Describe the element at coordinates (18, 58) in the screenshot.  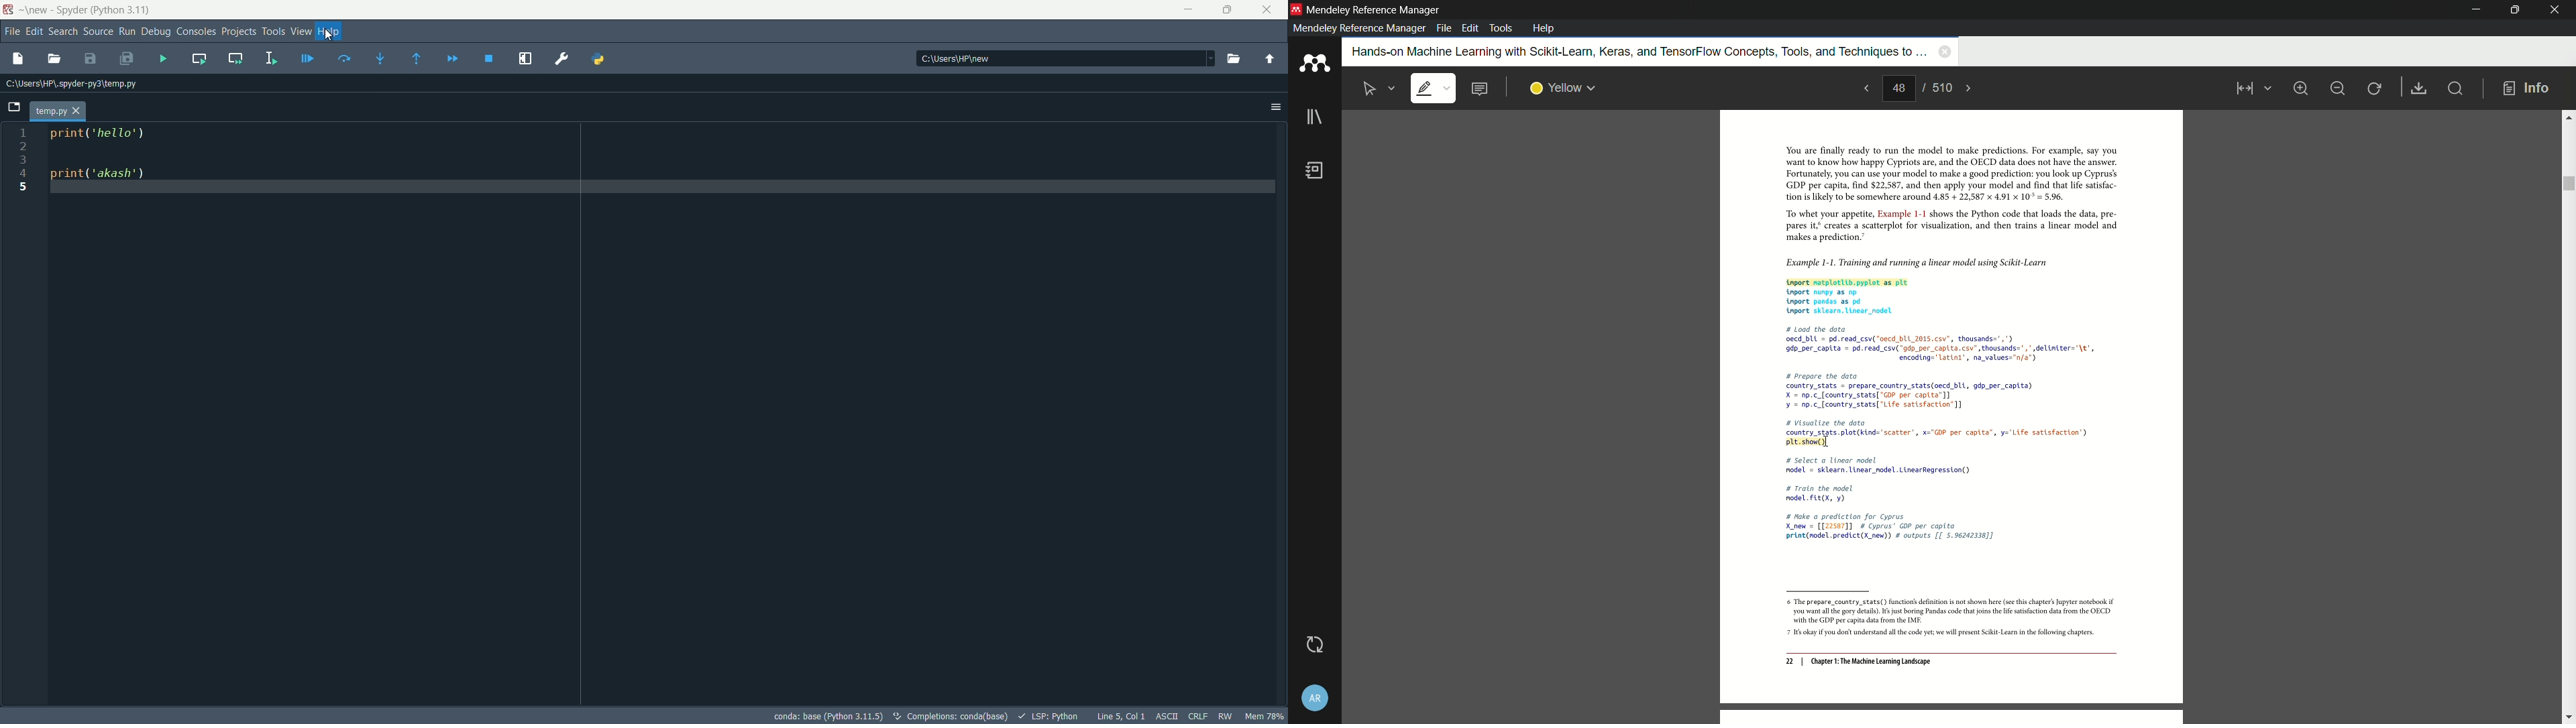
I see `new file ` at that location.